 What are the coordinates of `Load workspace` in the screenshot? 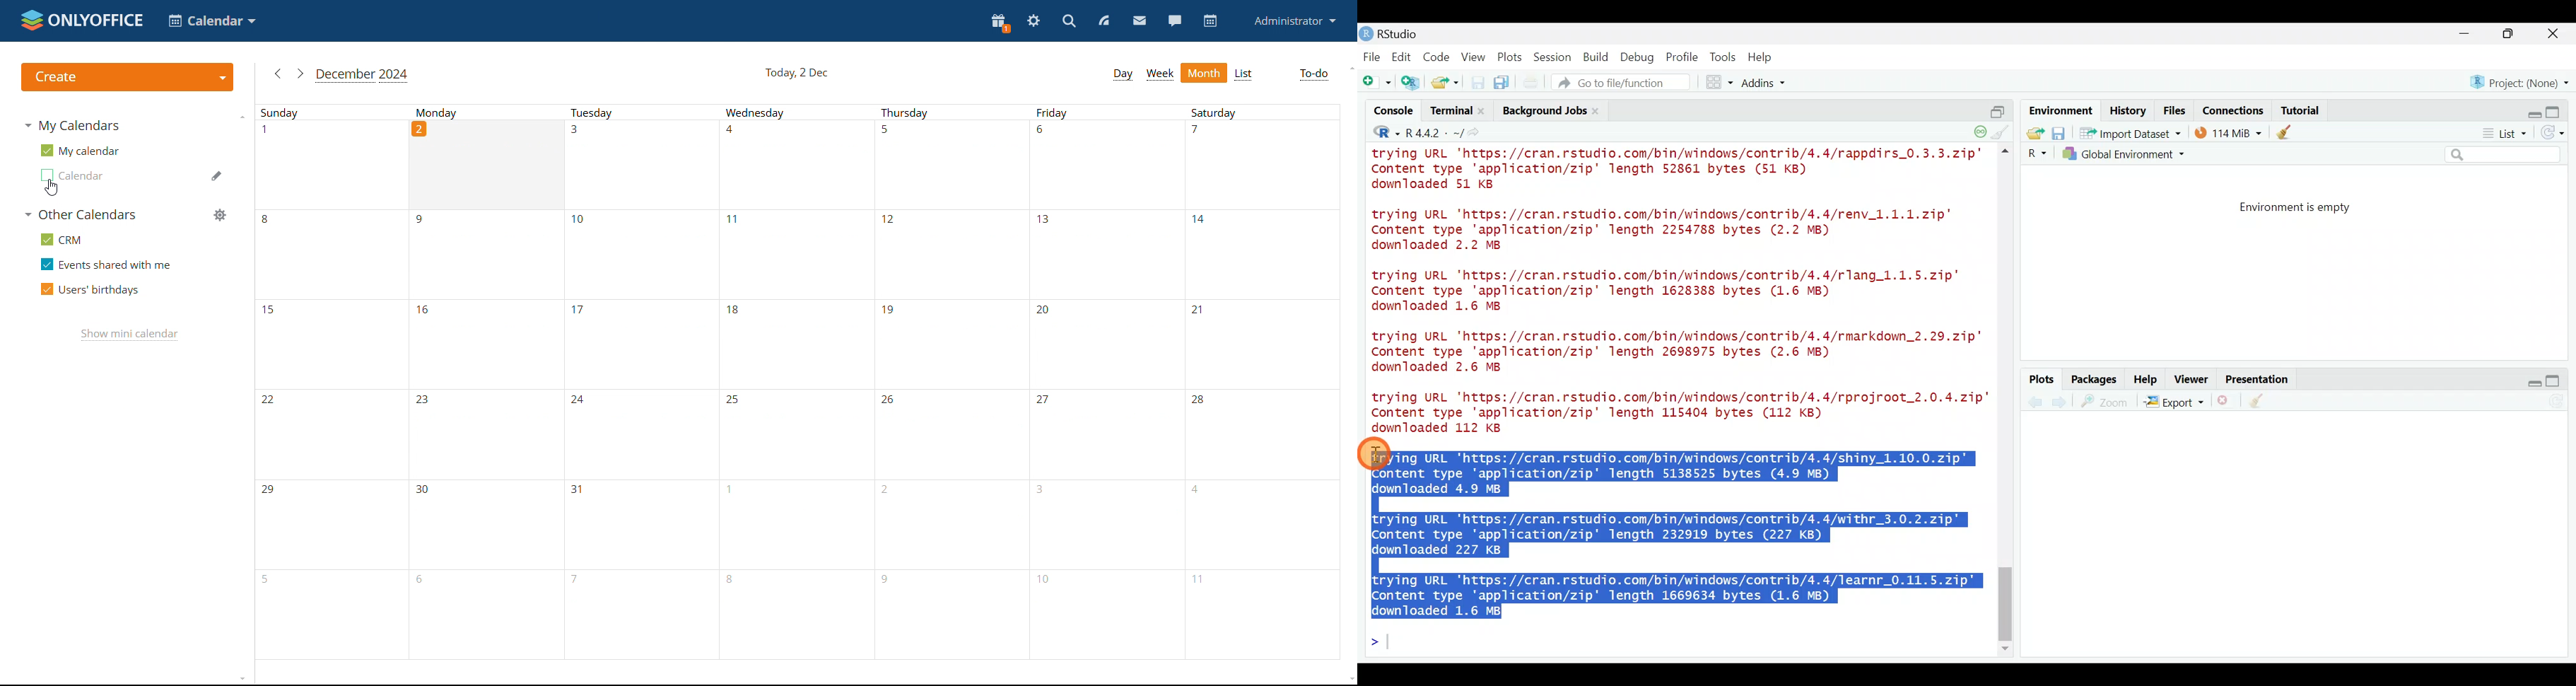 It's located at (2032, 133).